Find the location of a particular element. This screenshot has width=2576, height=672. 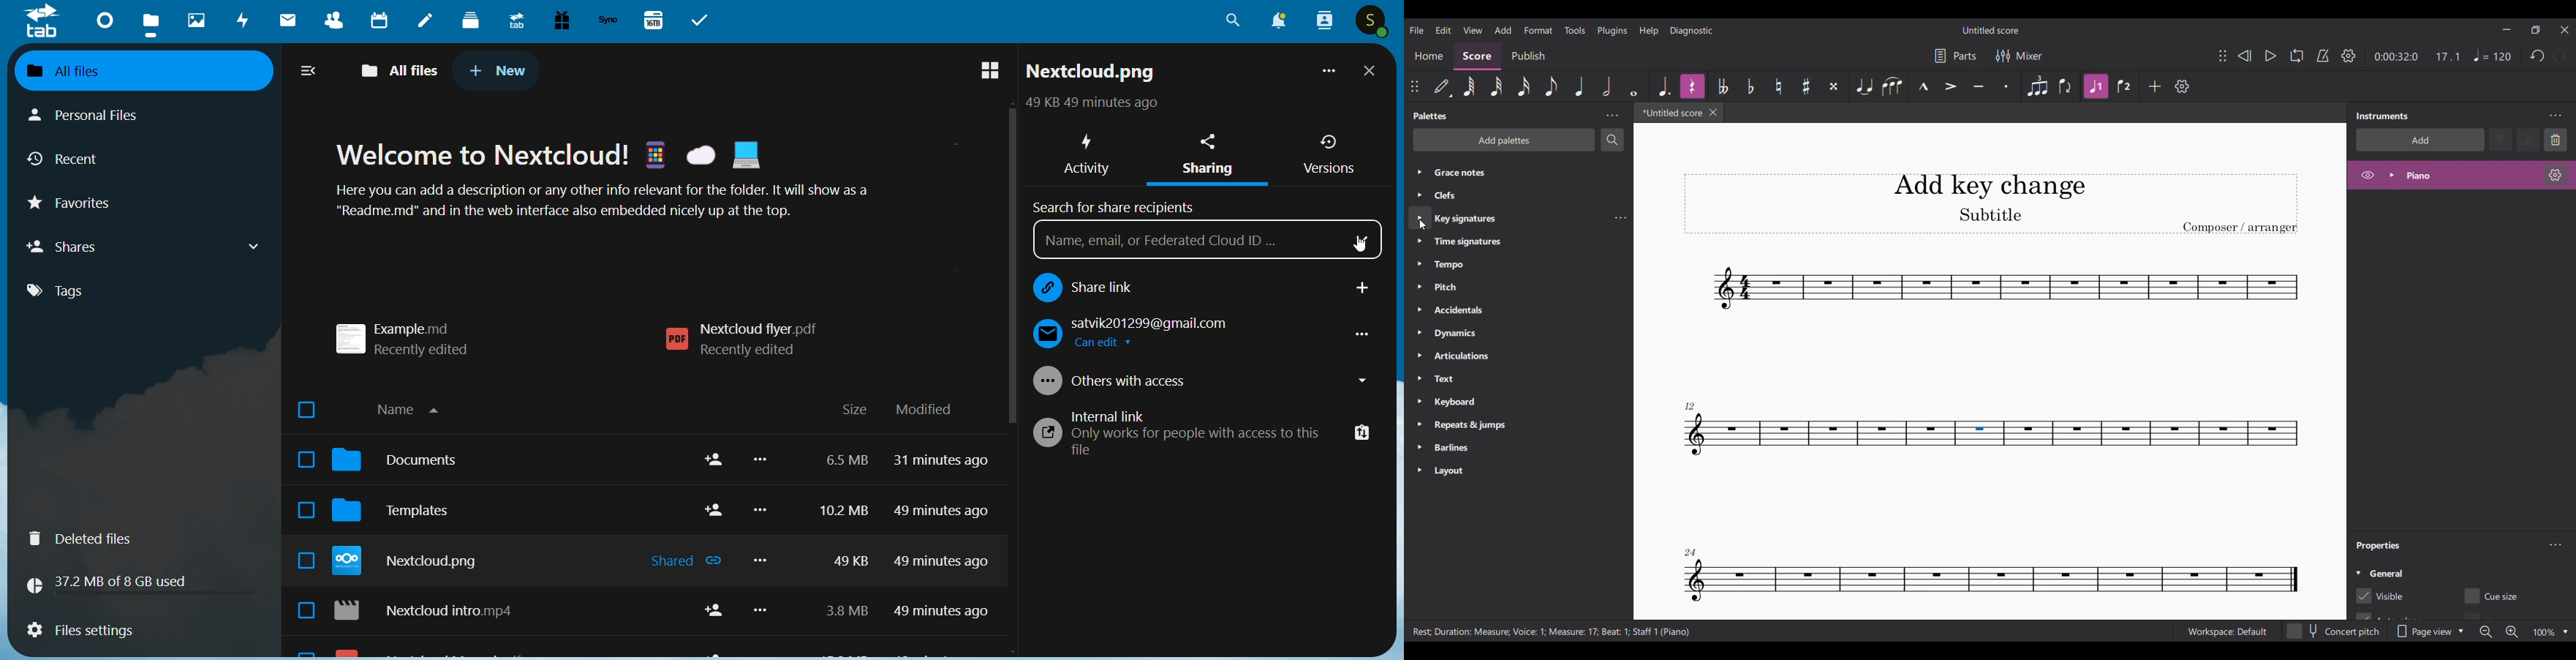

Whole note is located at coordinates (1634, 87).